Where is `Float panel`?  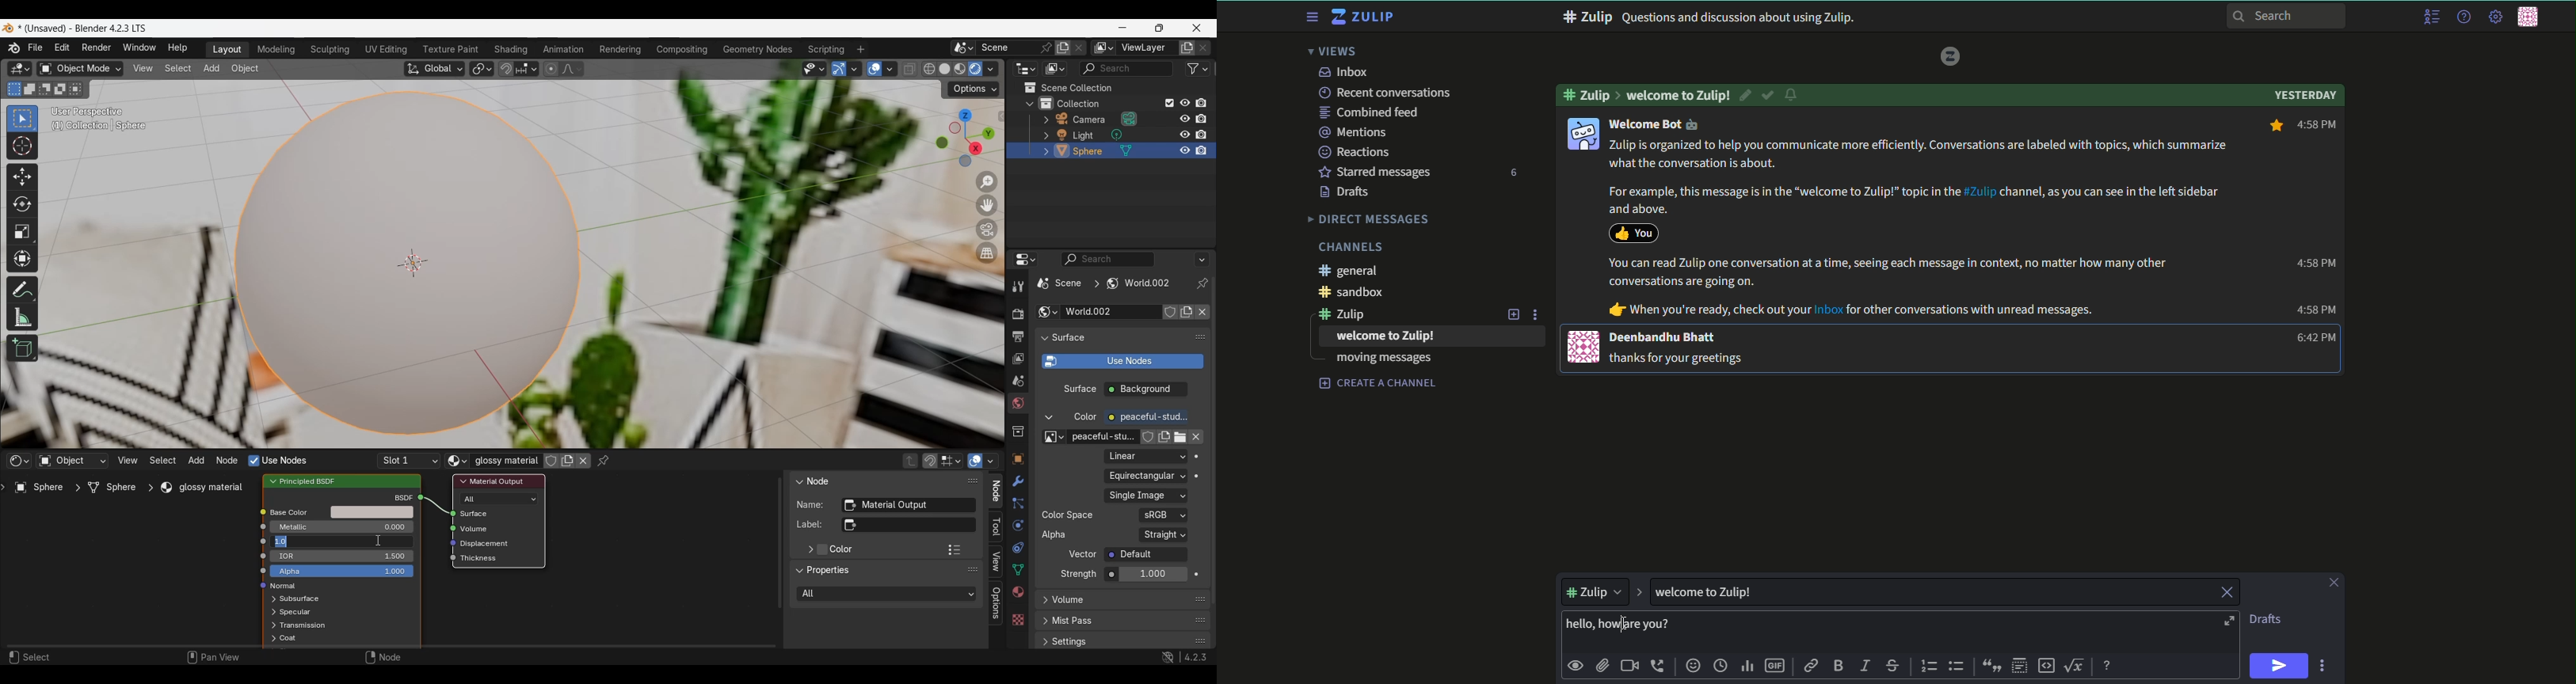
Float panel is located at coordinates (973, 481).